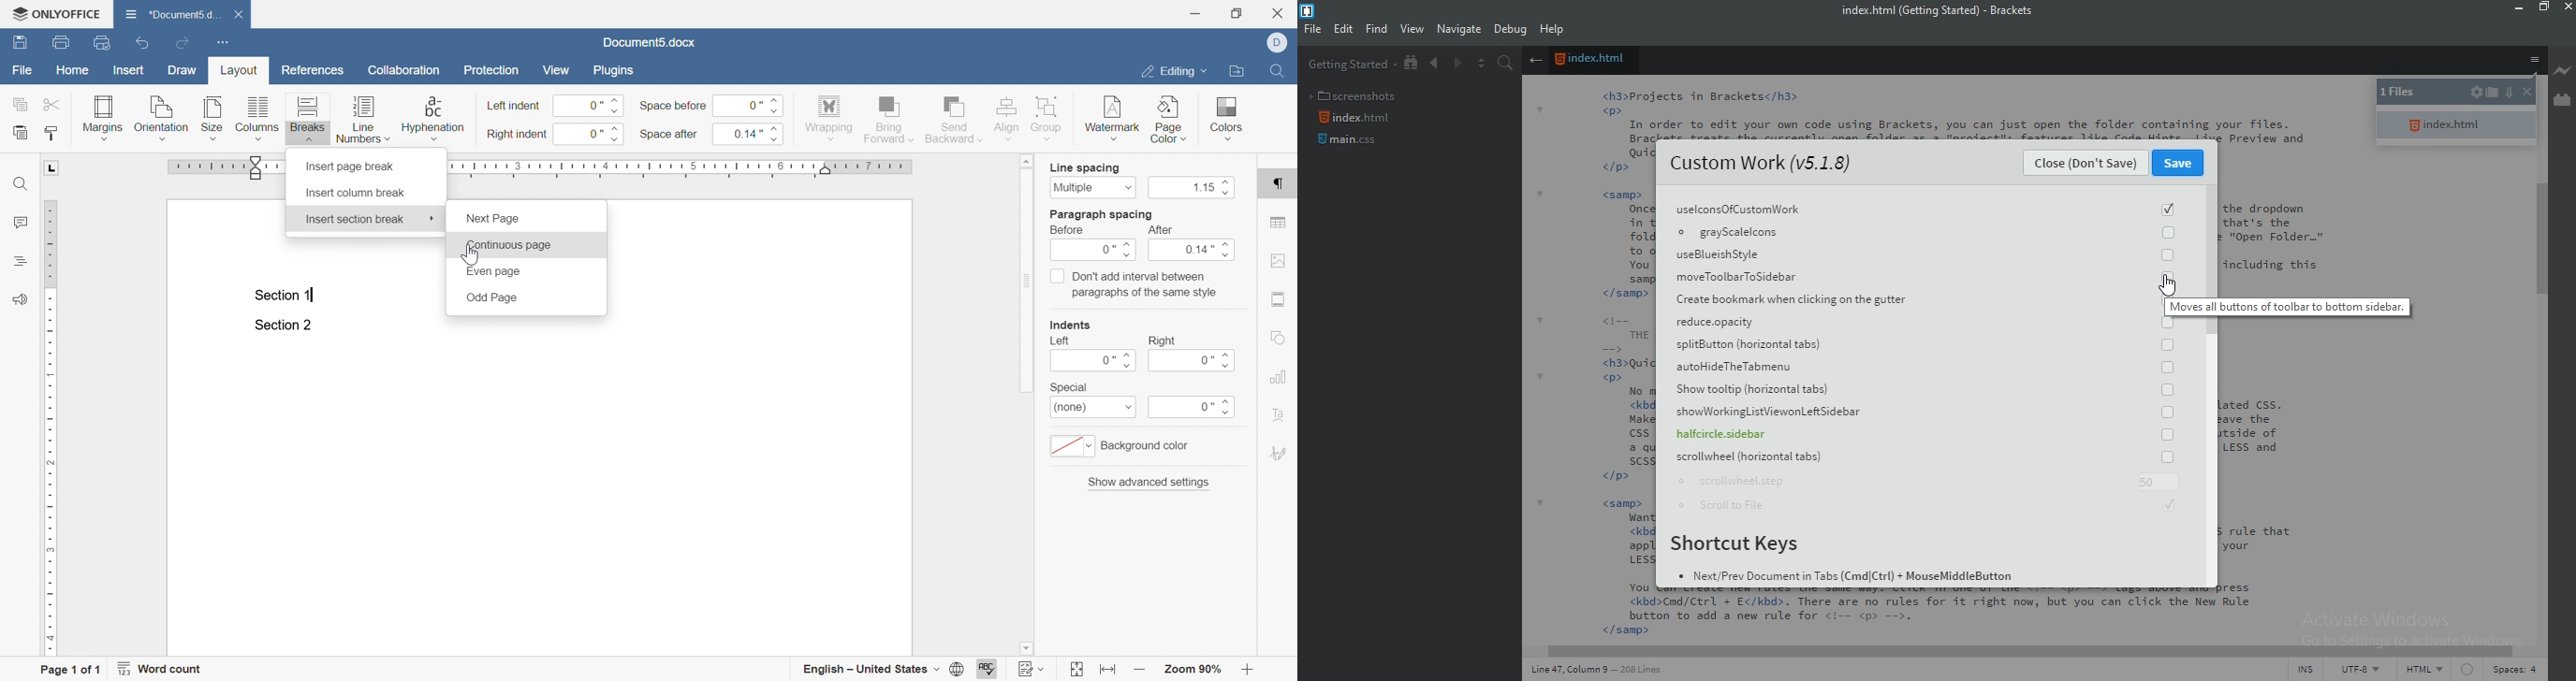  I want to click on restore down, so click(1237, 14).